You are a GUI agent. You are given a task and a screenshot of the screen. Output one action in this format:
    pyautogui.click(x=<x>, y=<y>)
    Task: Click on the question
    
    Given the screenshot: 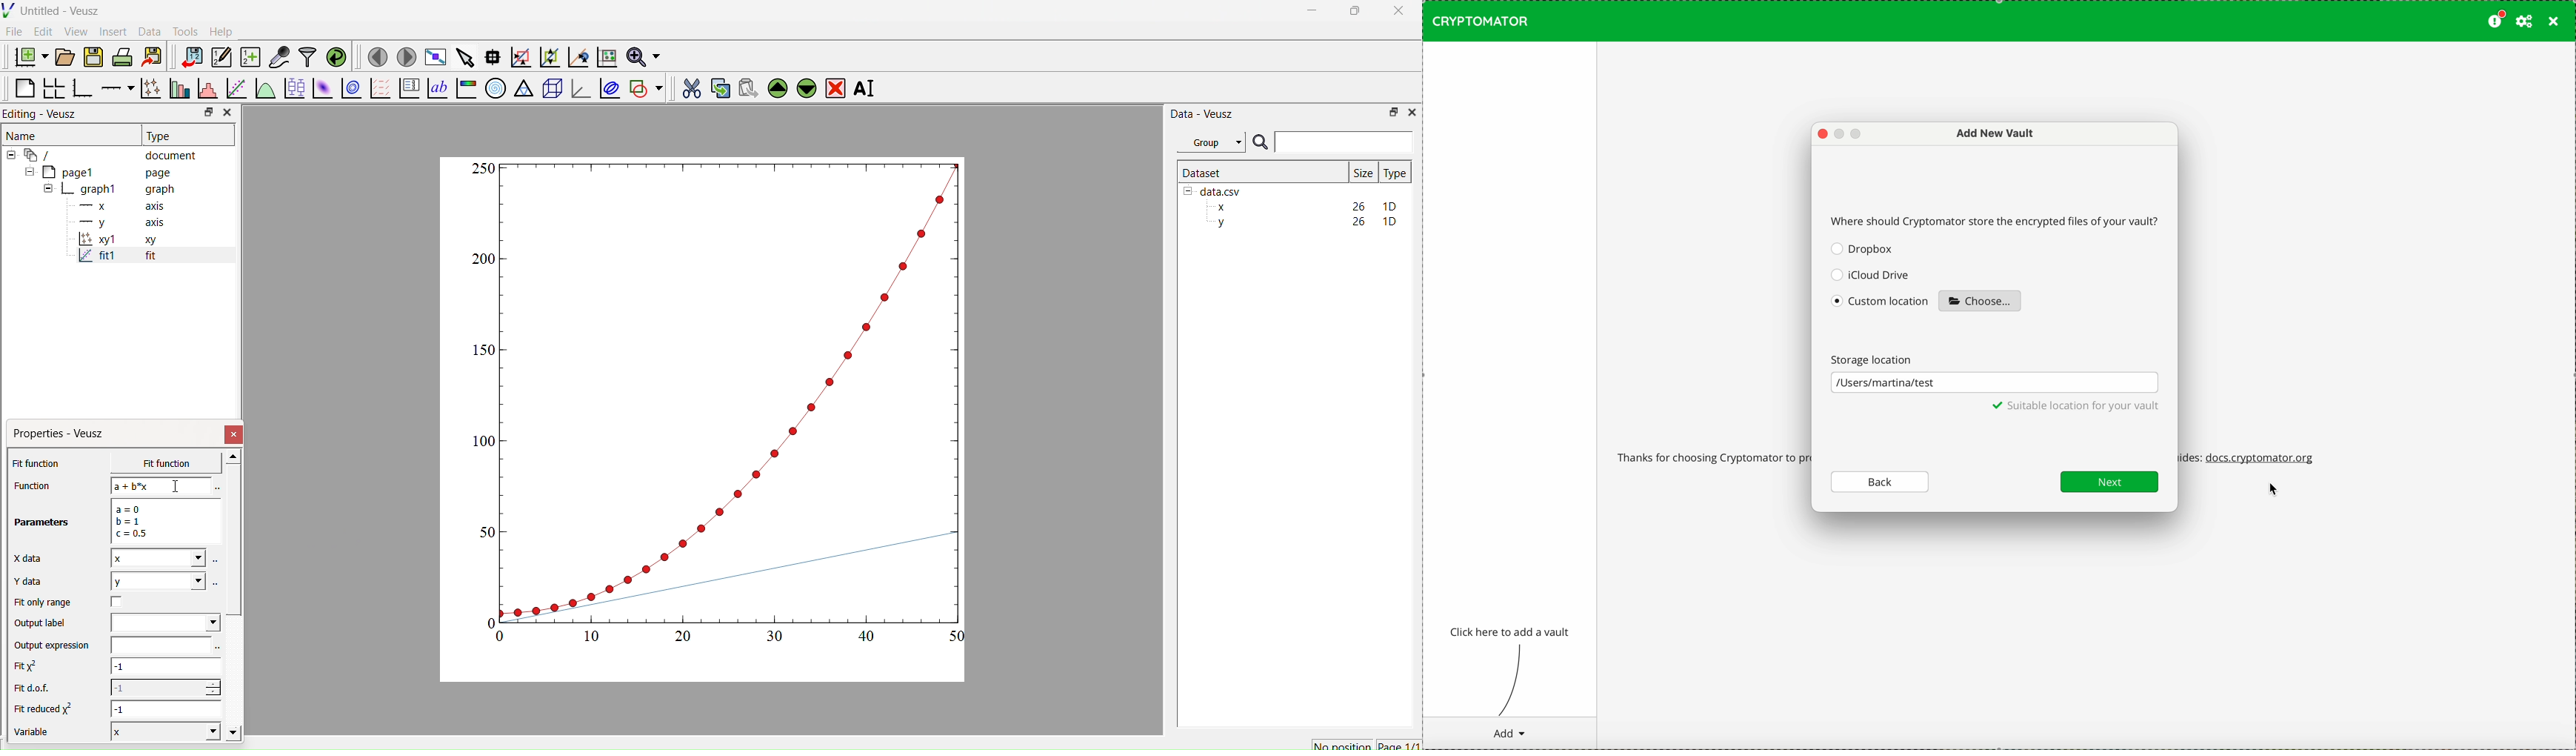 What is the action you would take?
    pyautogui.click(x=1997, y=220)
    